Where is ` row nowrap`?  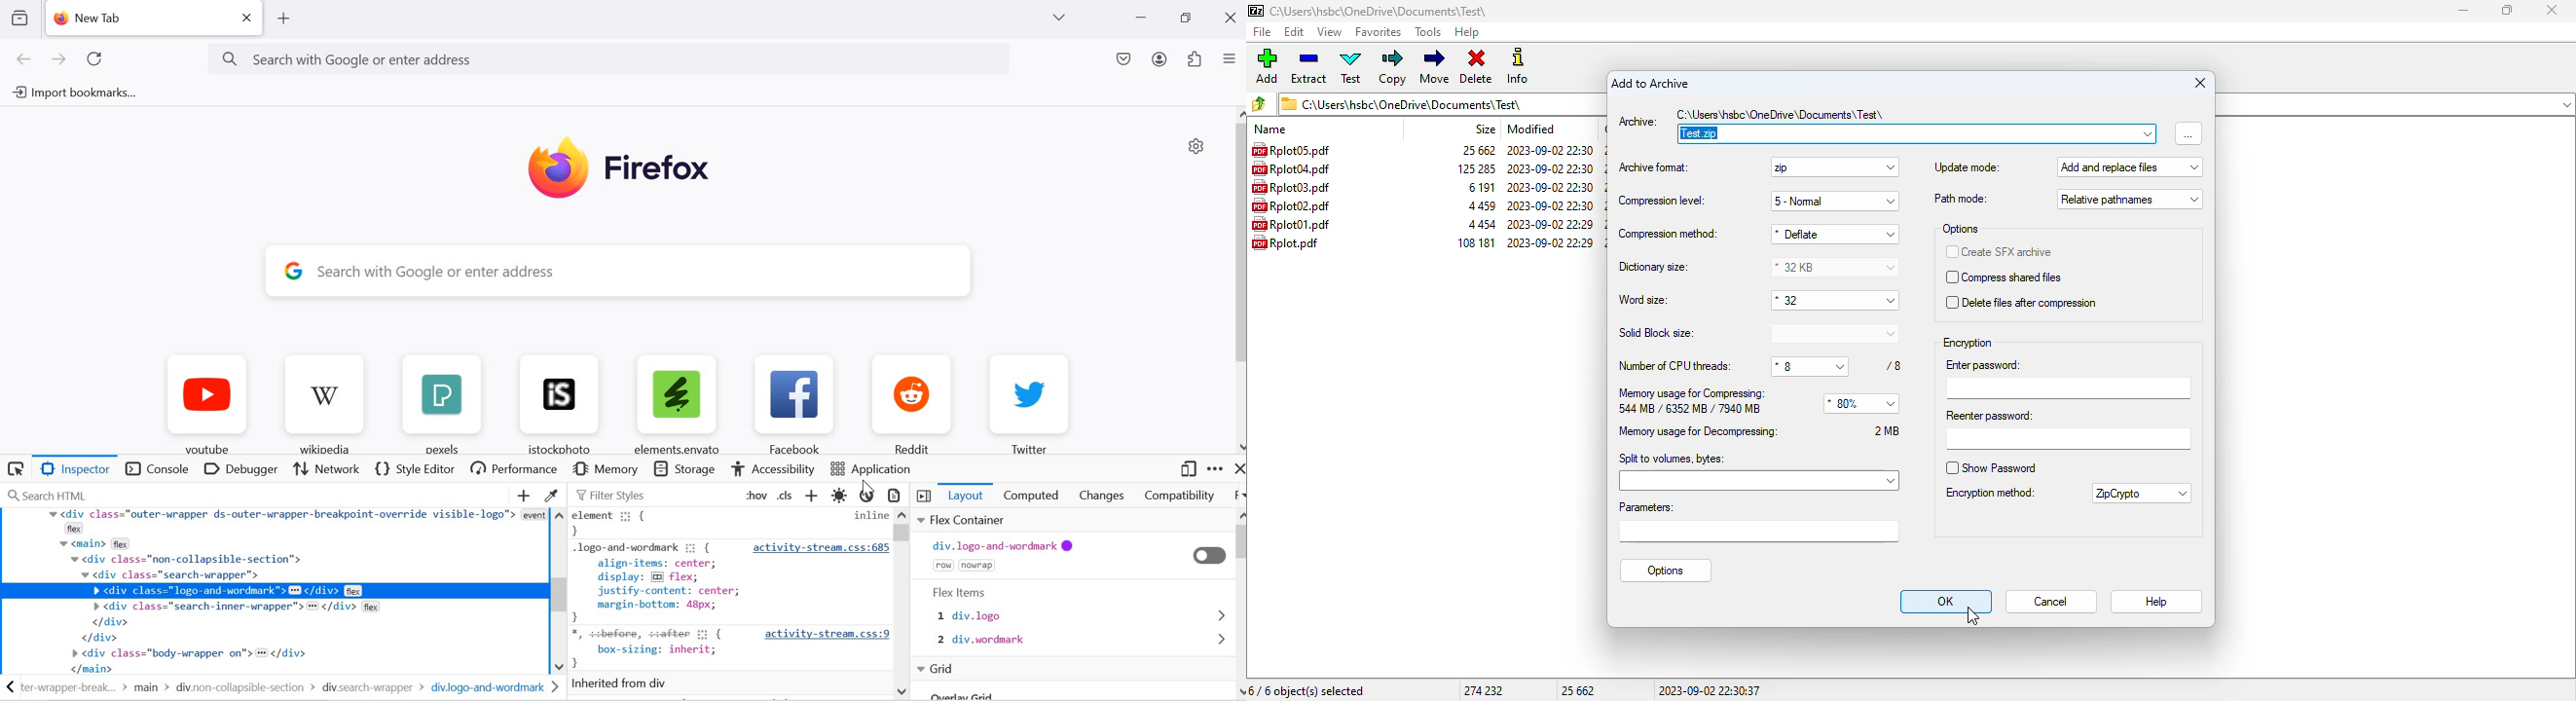
 row nowrap is located at coordinates (966, 567).